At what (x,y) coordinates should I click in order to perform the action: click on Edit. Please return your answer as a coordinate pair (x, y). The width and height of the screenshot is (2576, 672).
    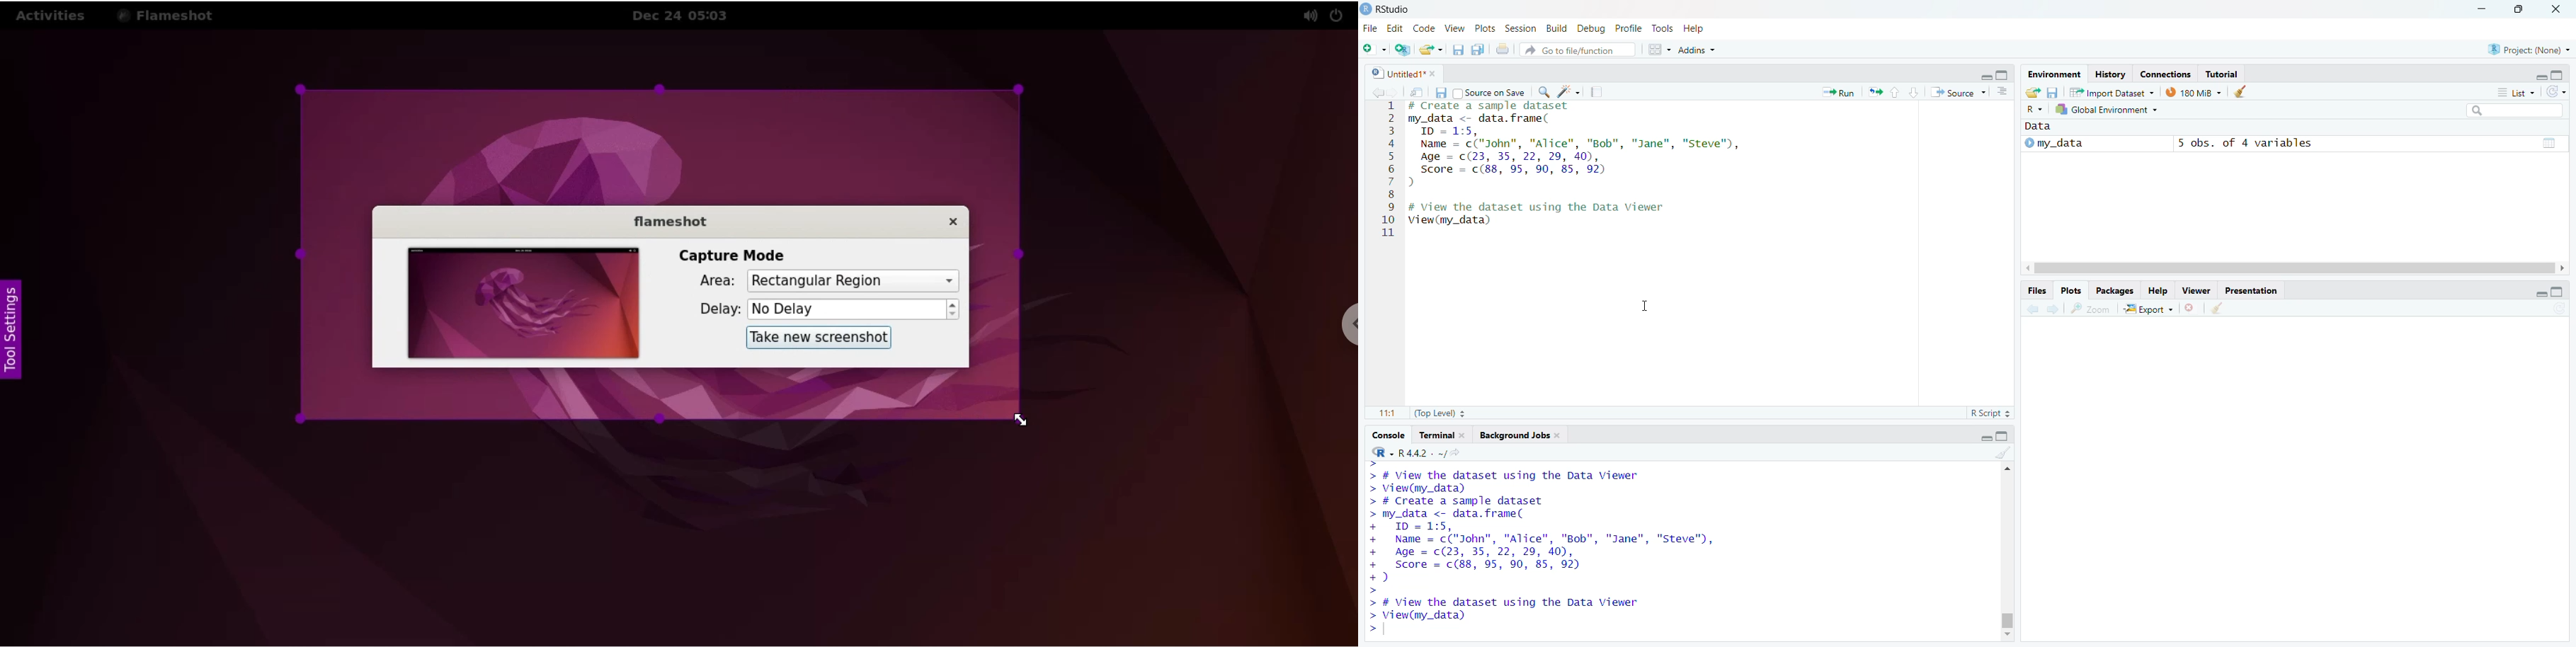
    Looking at the image, I should click on (1396, 29).